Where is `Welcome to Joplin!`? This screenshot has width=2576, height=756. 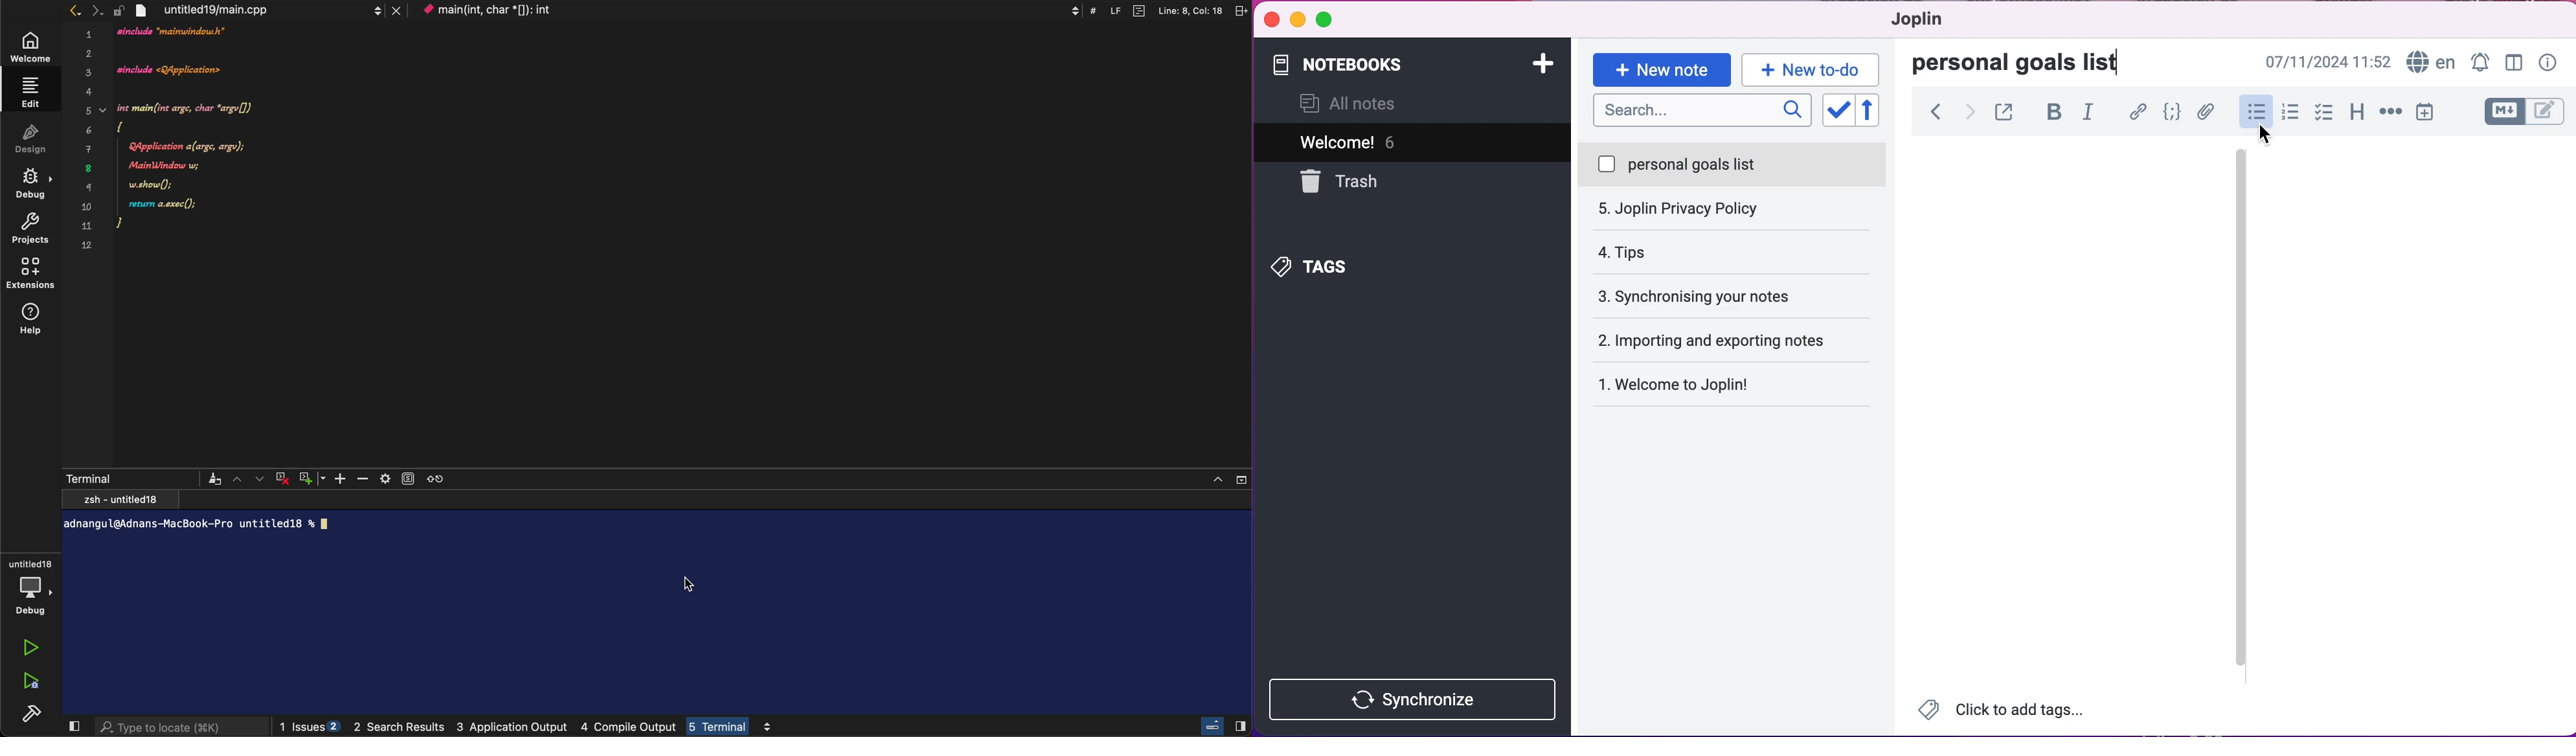
Welcome to Joplin! is located at coordinates (1683, 384).